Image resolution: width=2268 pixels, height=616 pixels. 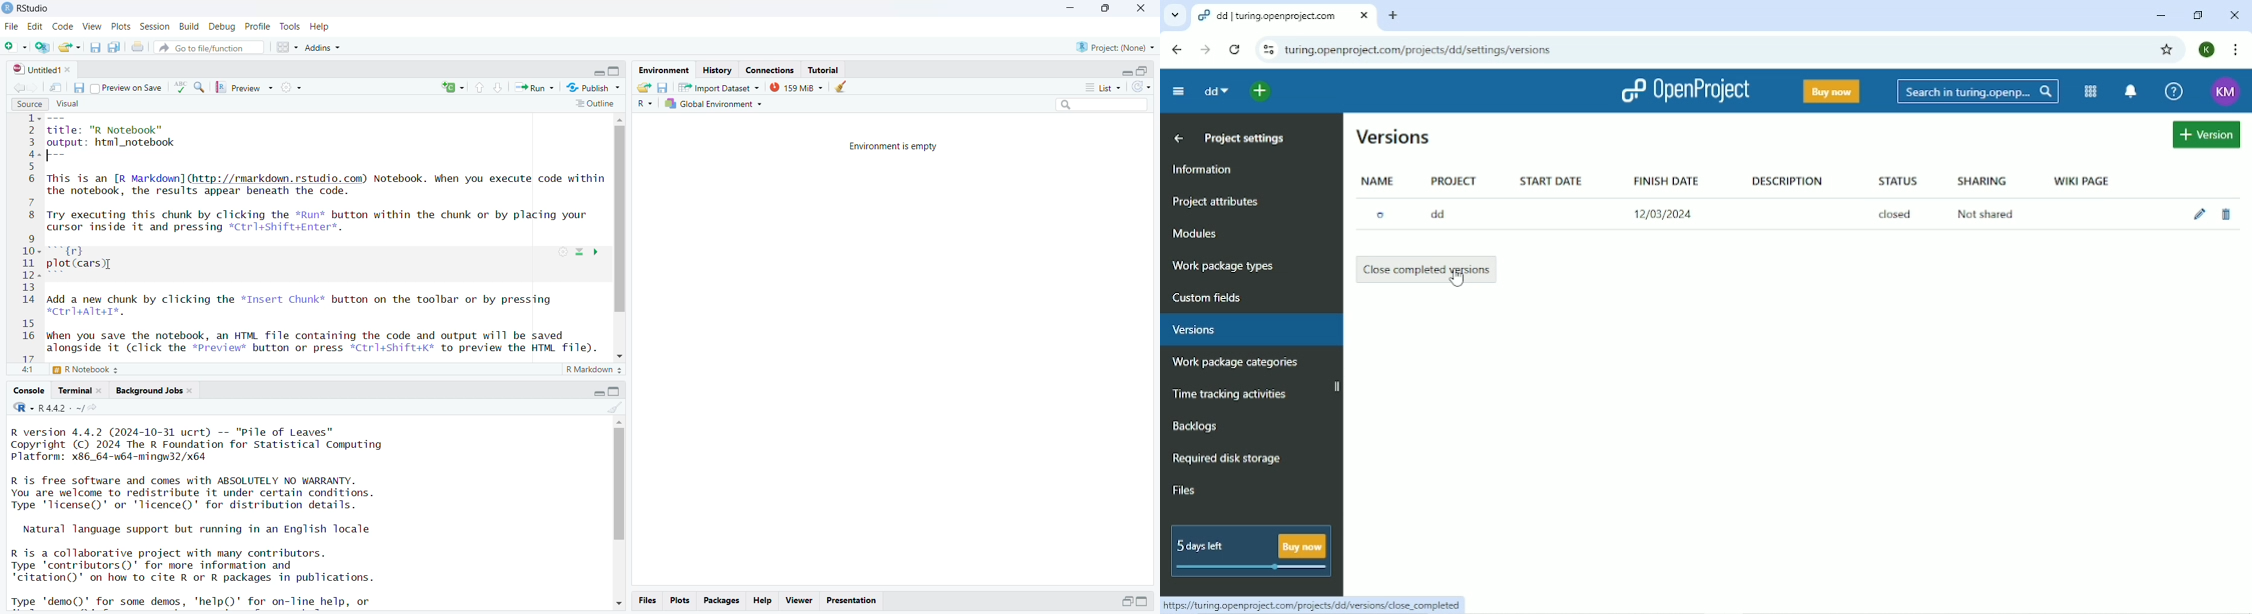 What do you see at coordinates (328, 236) in the screenshot?
I see `source` at bounding box center [328, 236].